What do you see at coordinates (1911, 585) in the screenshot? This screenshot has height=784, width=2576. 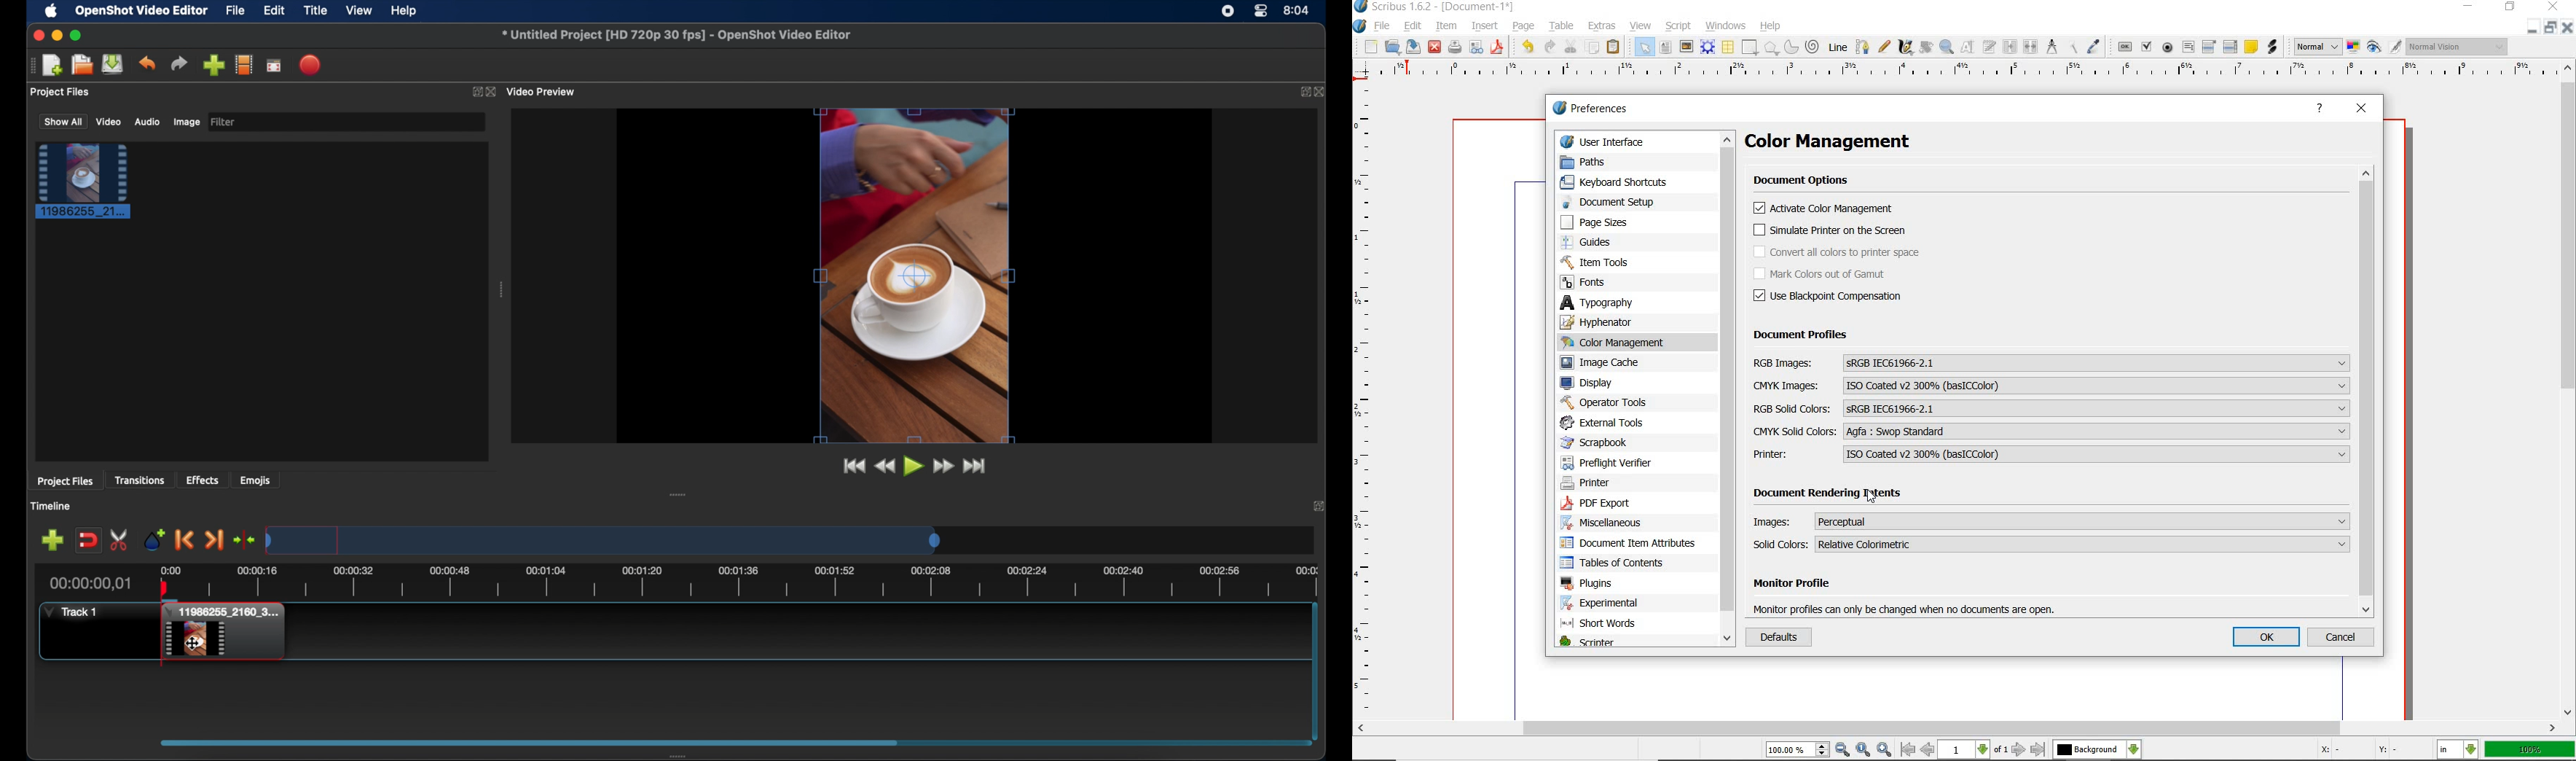 I see `Monitor Profile` at bounding box center [1911, 585].